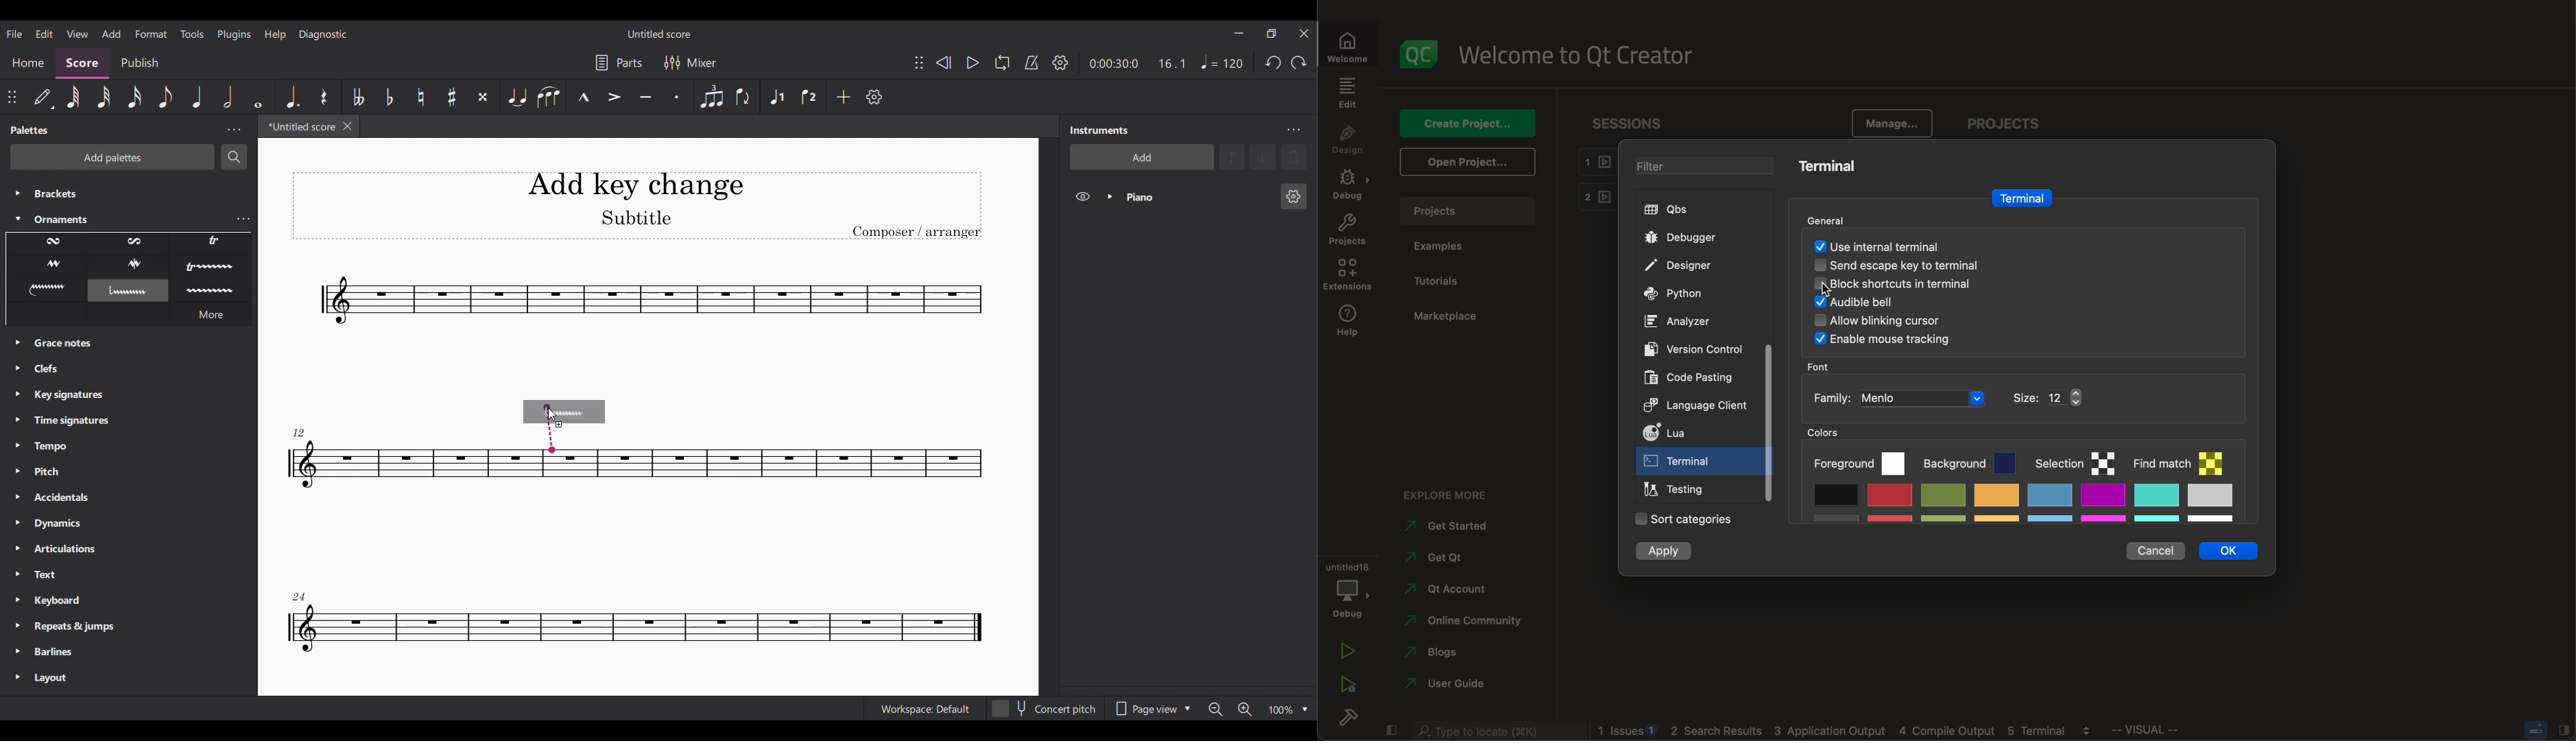  What do you see at coordinates (1142, 157) in the screenshot?
I see `Add instrument` at bounding box center [1142, 157].